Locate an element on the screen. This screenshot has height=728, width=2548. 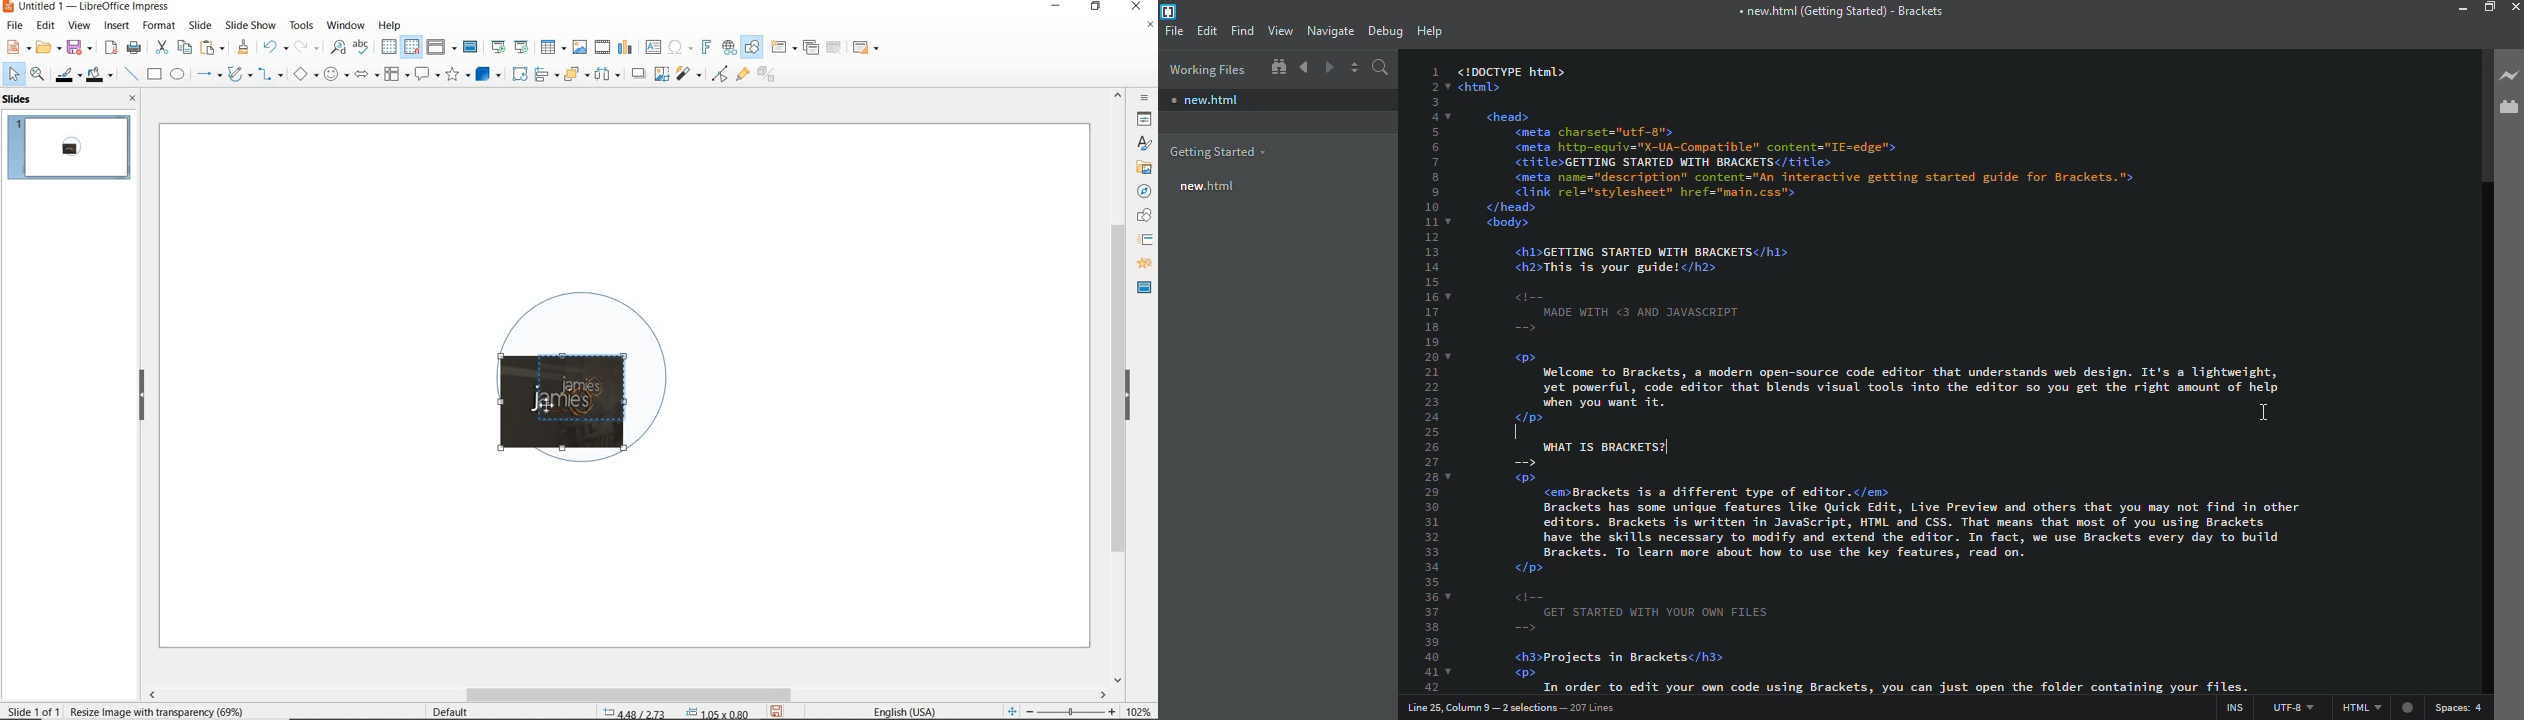
image with transparency selected is located at coordinates (160, 710).